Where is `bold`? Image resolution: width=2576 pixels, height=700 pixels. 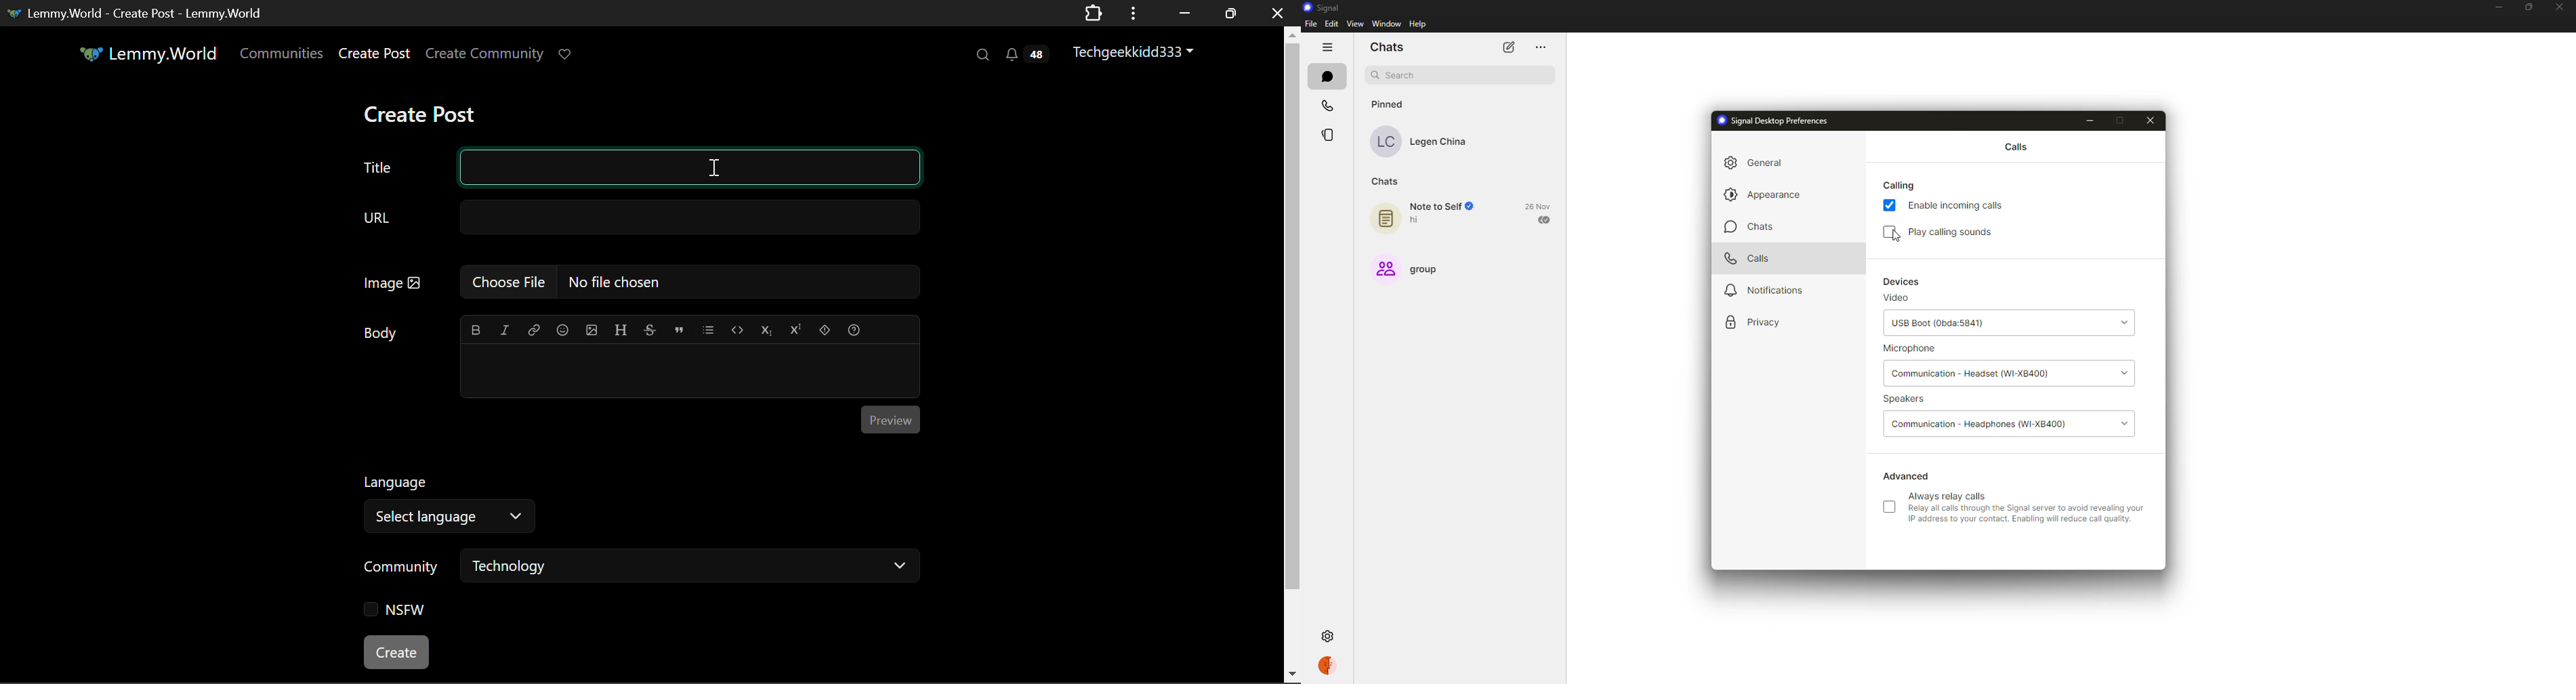 bold is located at coordinates (477, 327).